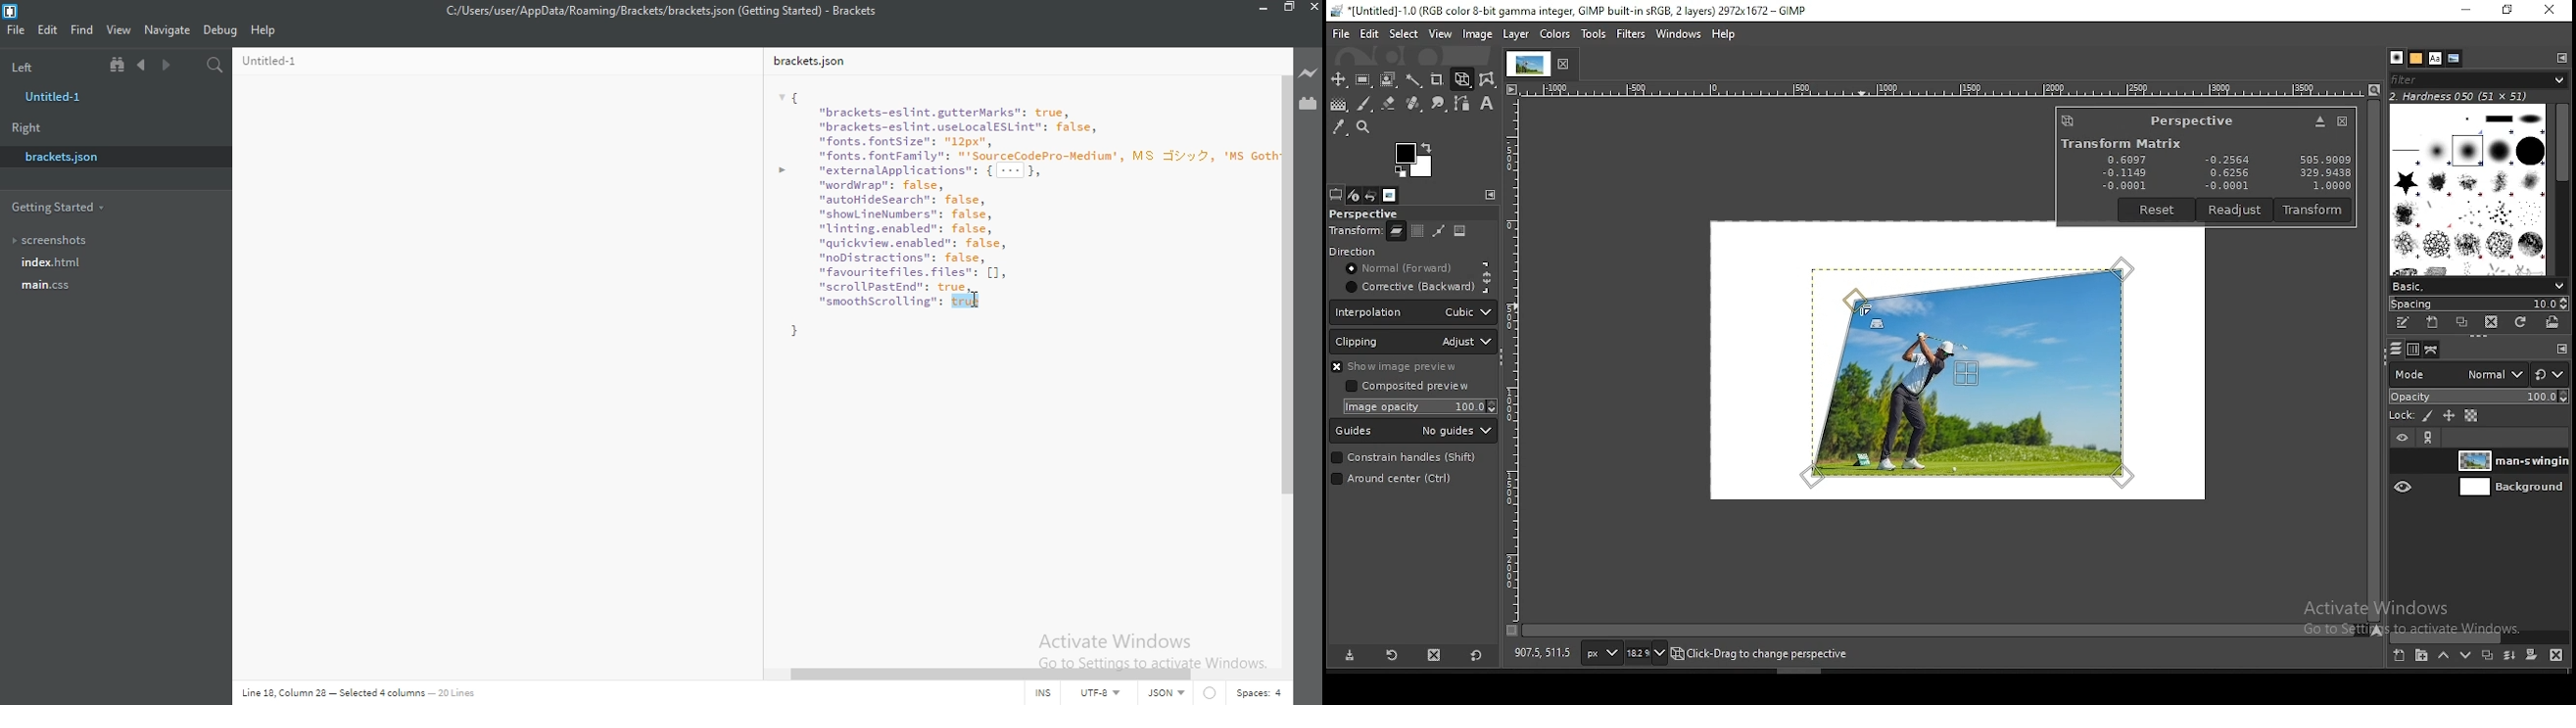  I want to click on brush presets, so click(2478, 286).